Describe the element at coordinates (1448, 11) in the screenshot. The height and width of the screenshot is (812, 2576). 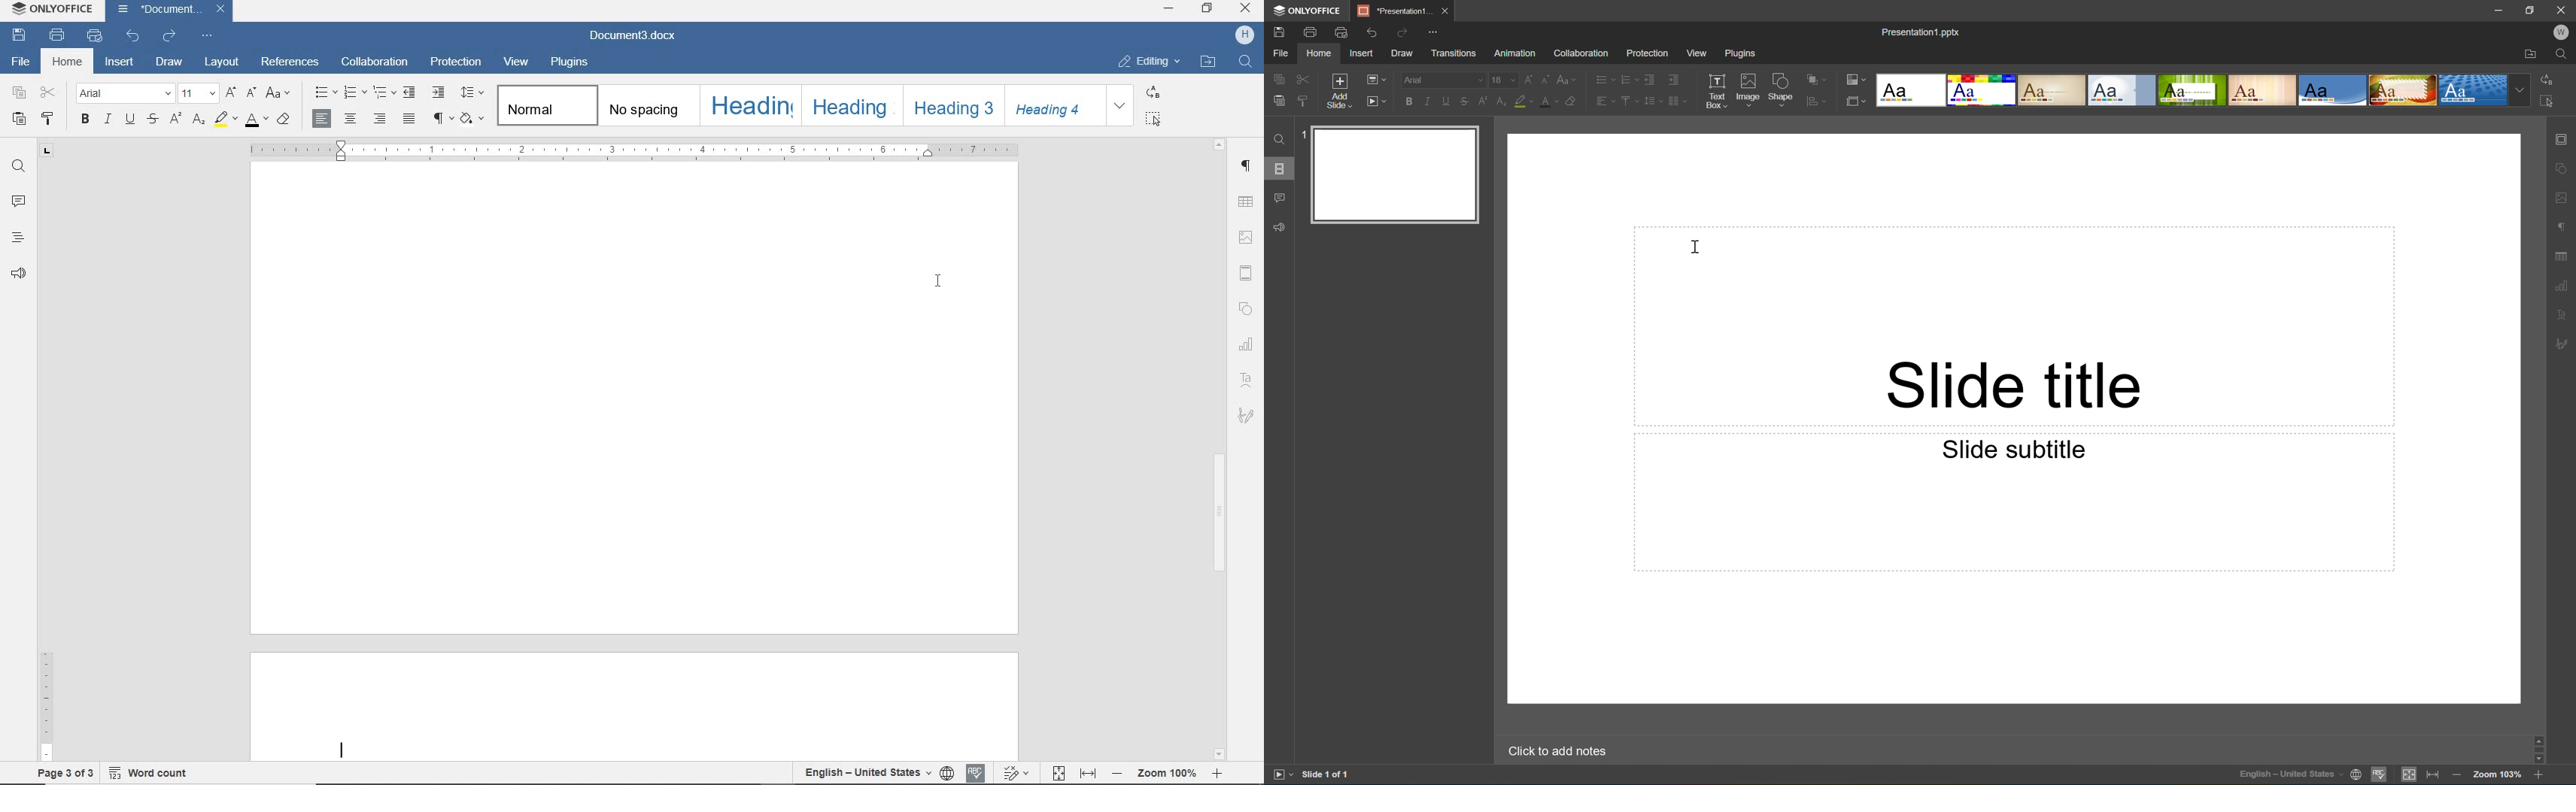
I see `Close` at that location.